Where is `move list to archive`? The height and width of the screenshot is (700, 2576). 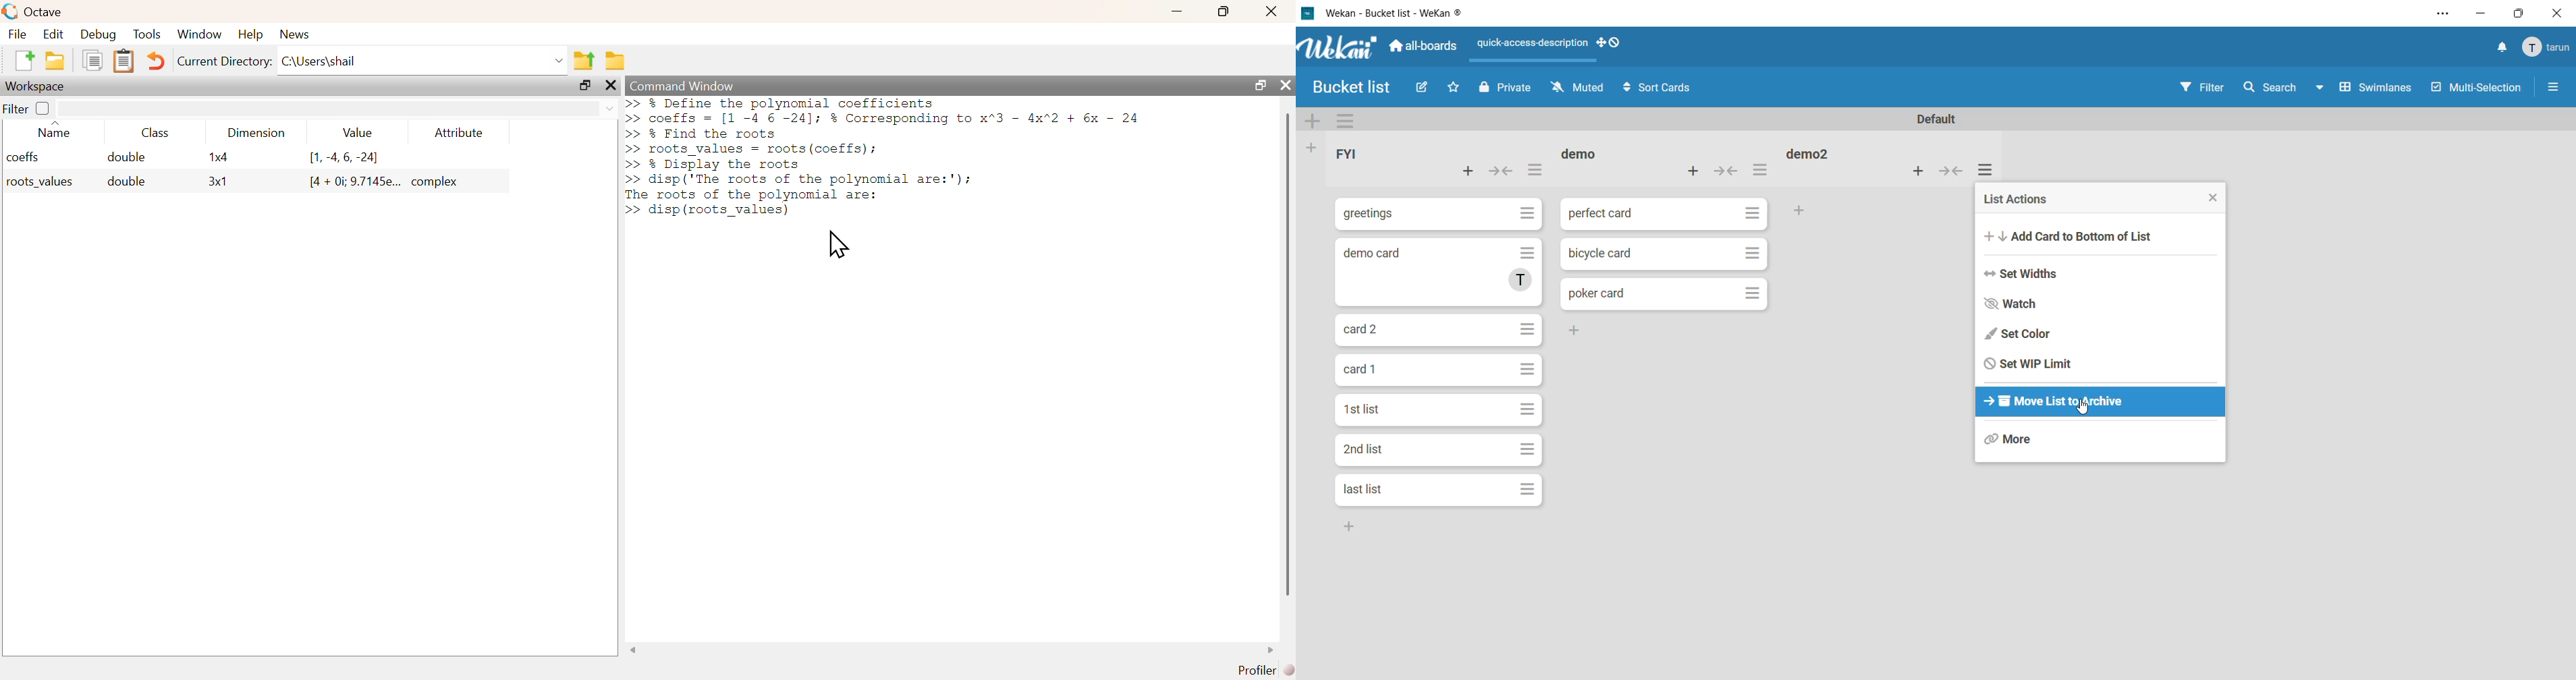
move list to archive is located at coordinates (2057, 403).